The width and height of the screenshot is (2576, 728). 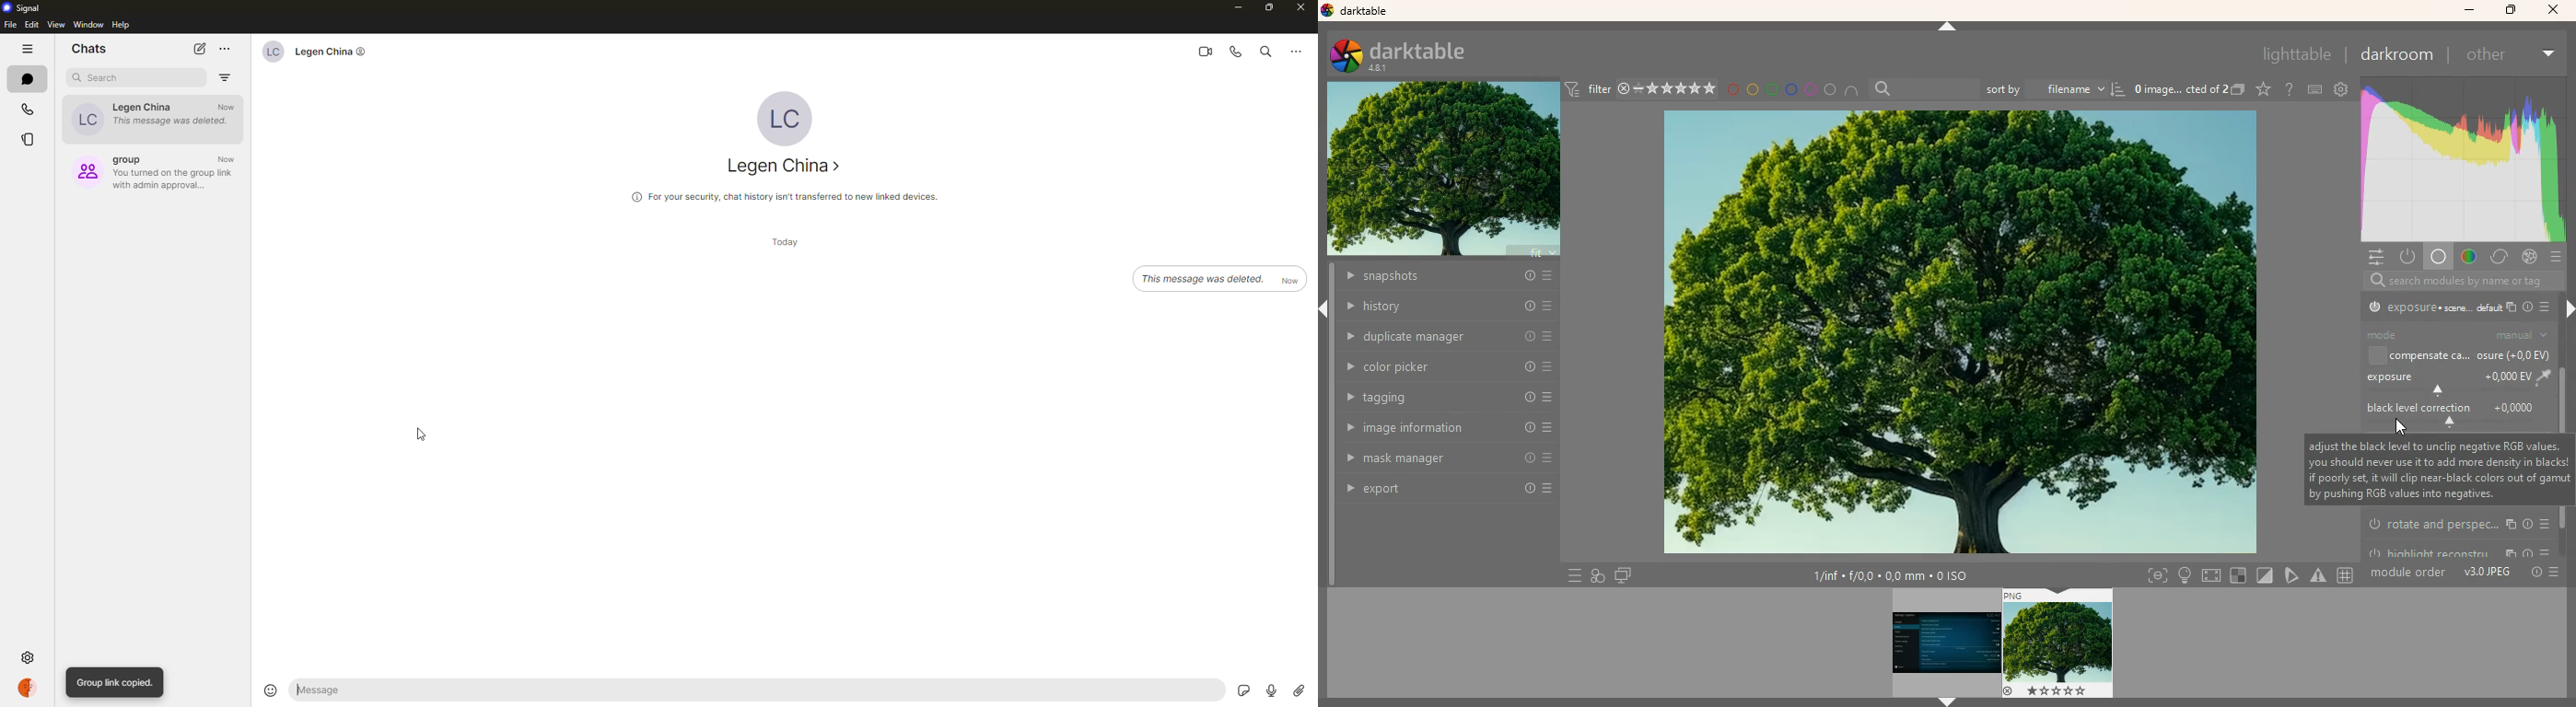 What do you see at coordinates (29, 110) in the screenshot?
I see `calls` at bounding box center [29, 110].